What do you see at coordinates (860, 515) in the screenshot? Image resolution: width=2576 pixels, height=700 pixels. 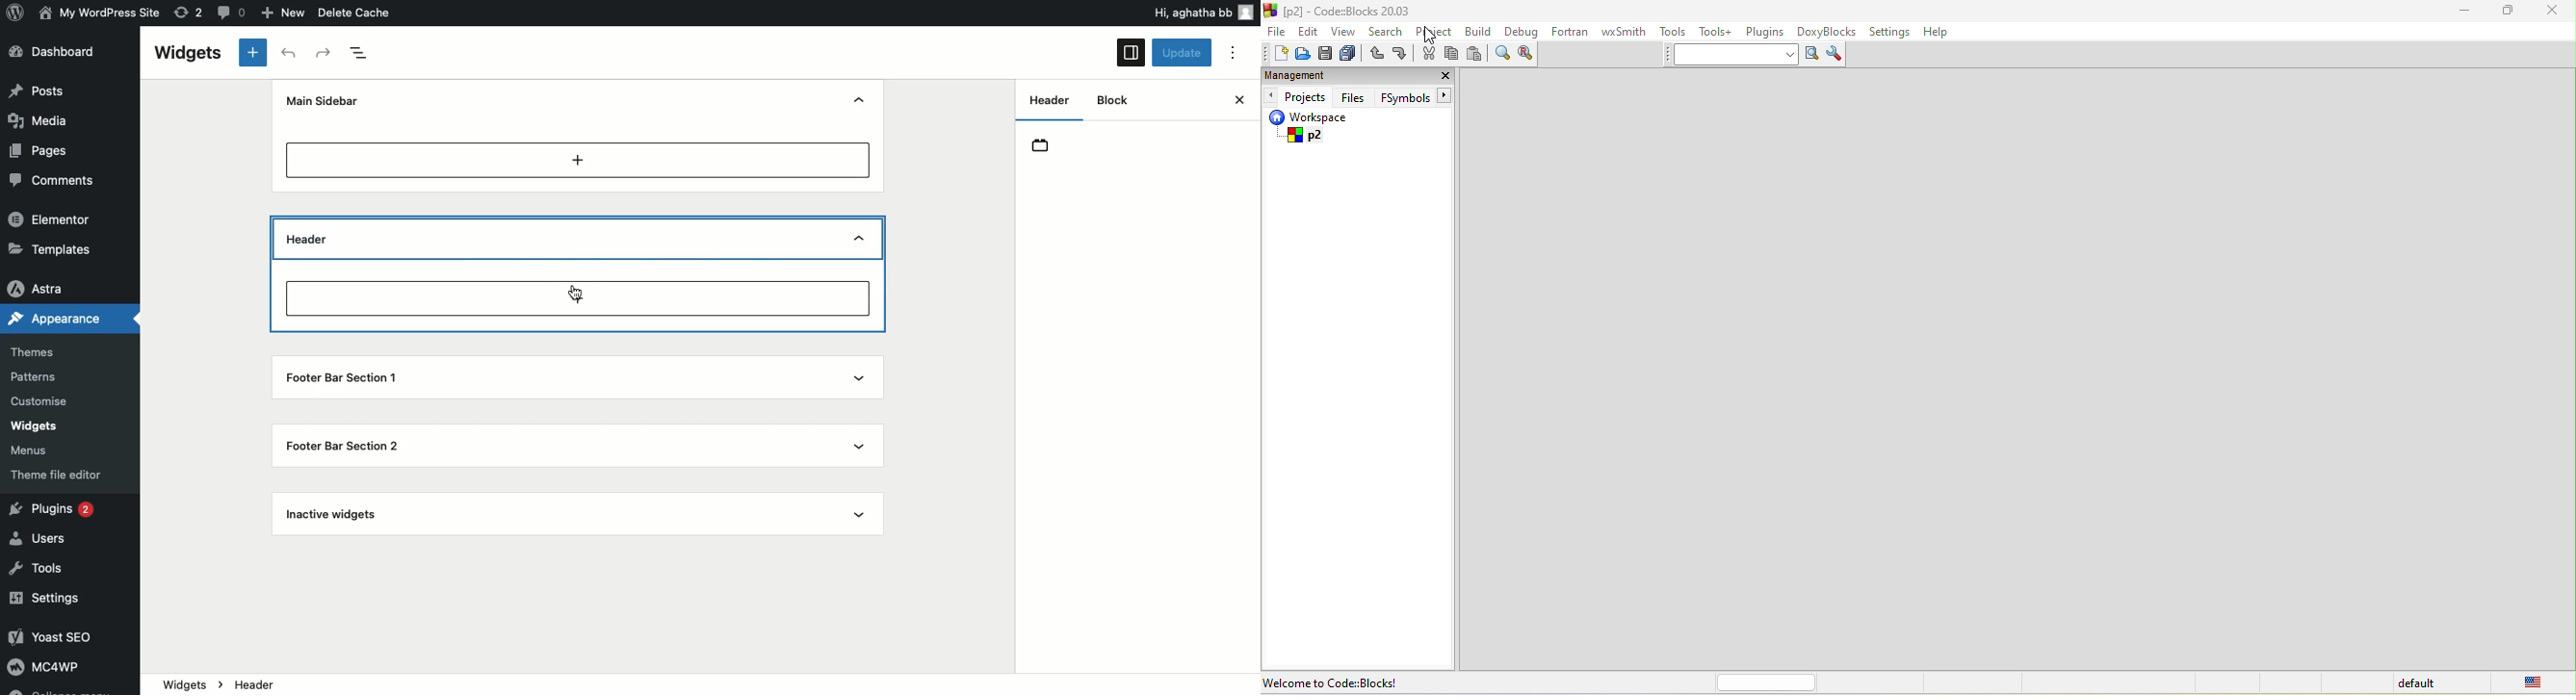 I see `Show` at bounding box center [860, 515].